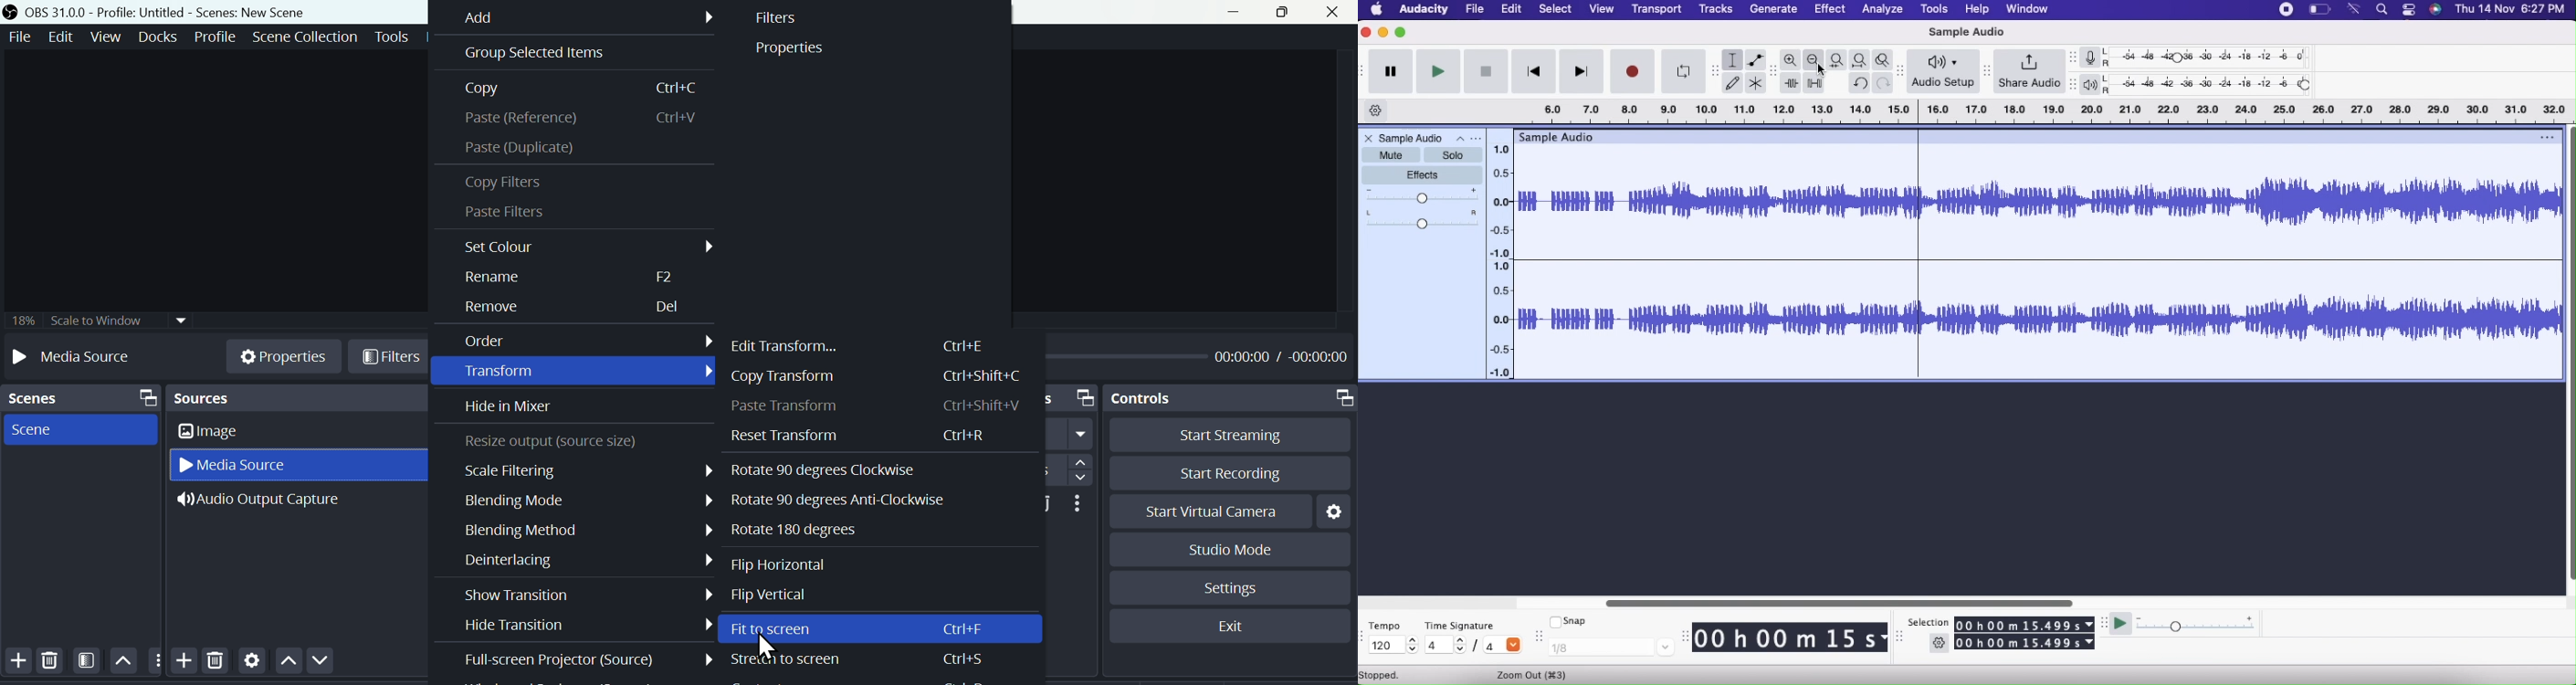 Image resolution: width=2576 pixels, height=700 pixels. I want to click on Resize output, so click(556, 441).